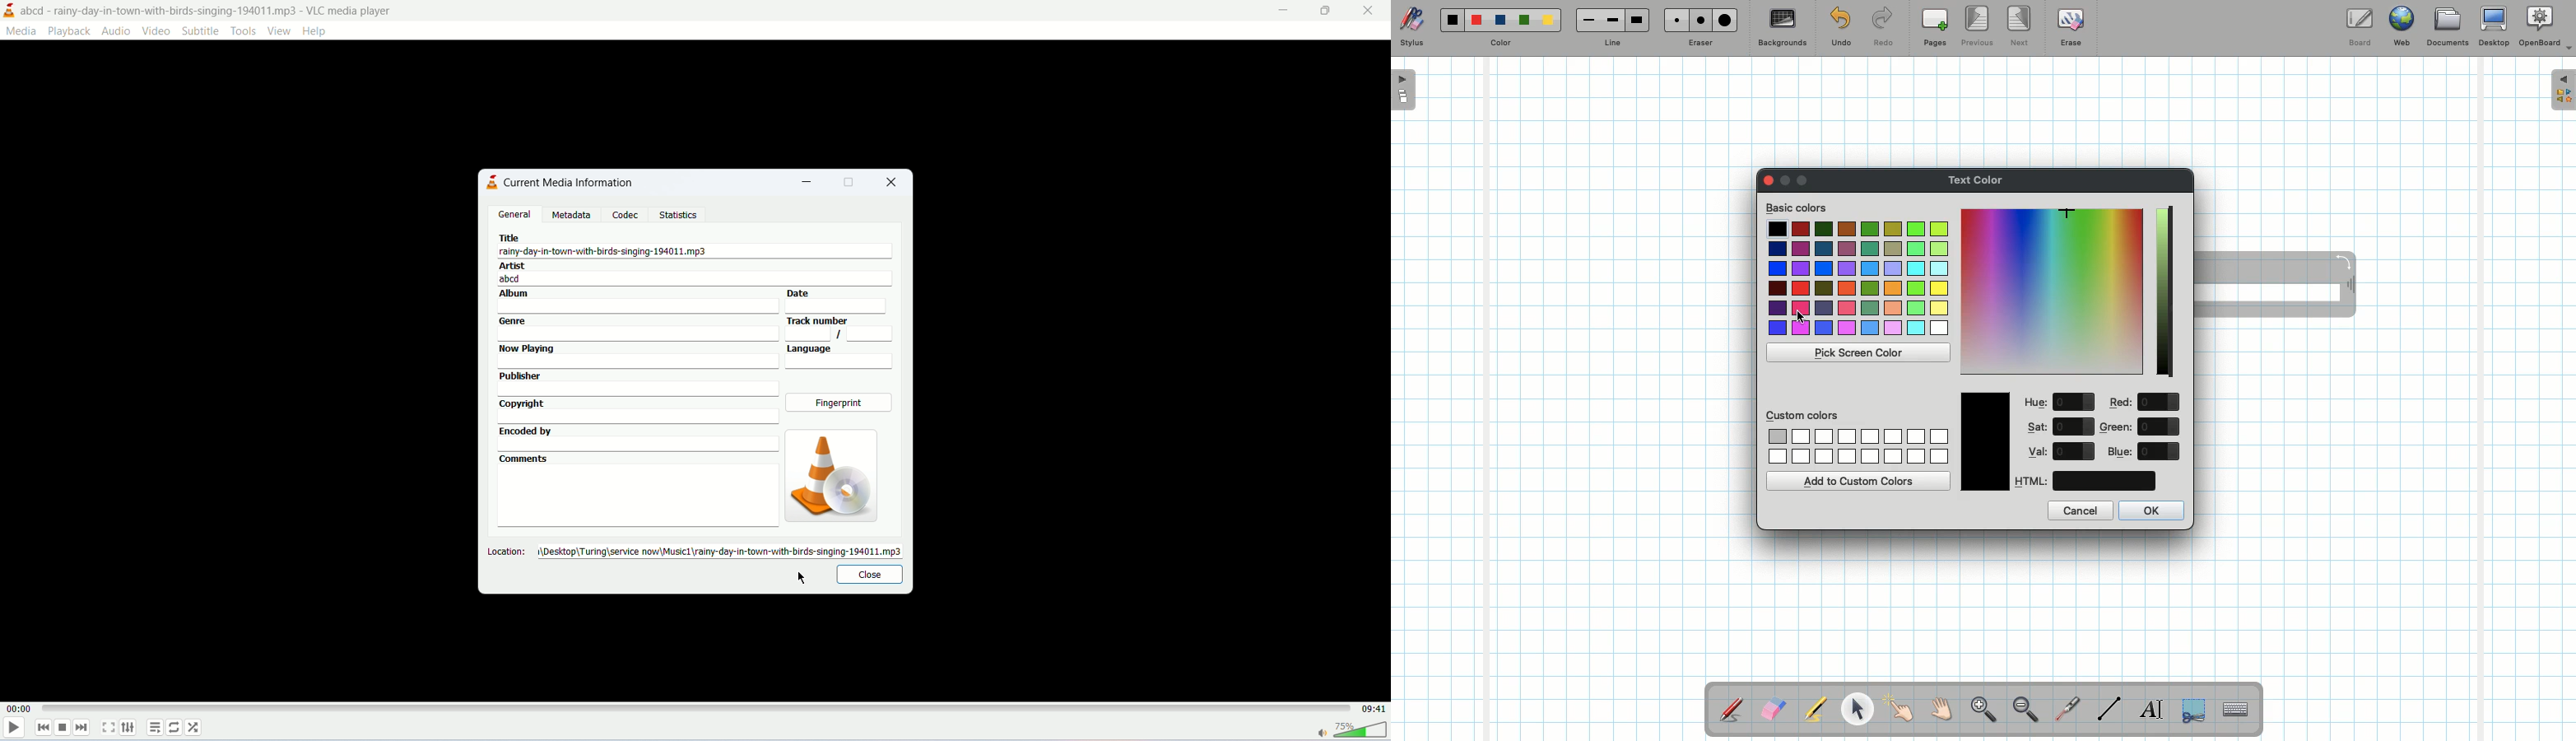 The height and width of the screenshot is (756, 2576). I want to click on play/pause, so click(14, 730).